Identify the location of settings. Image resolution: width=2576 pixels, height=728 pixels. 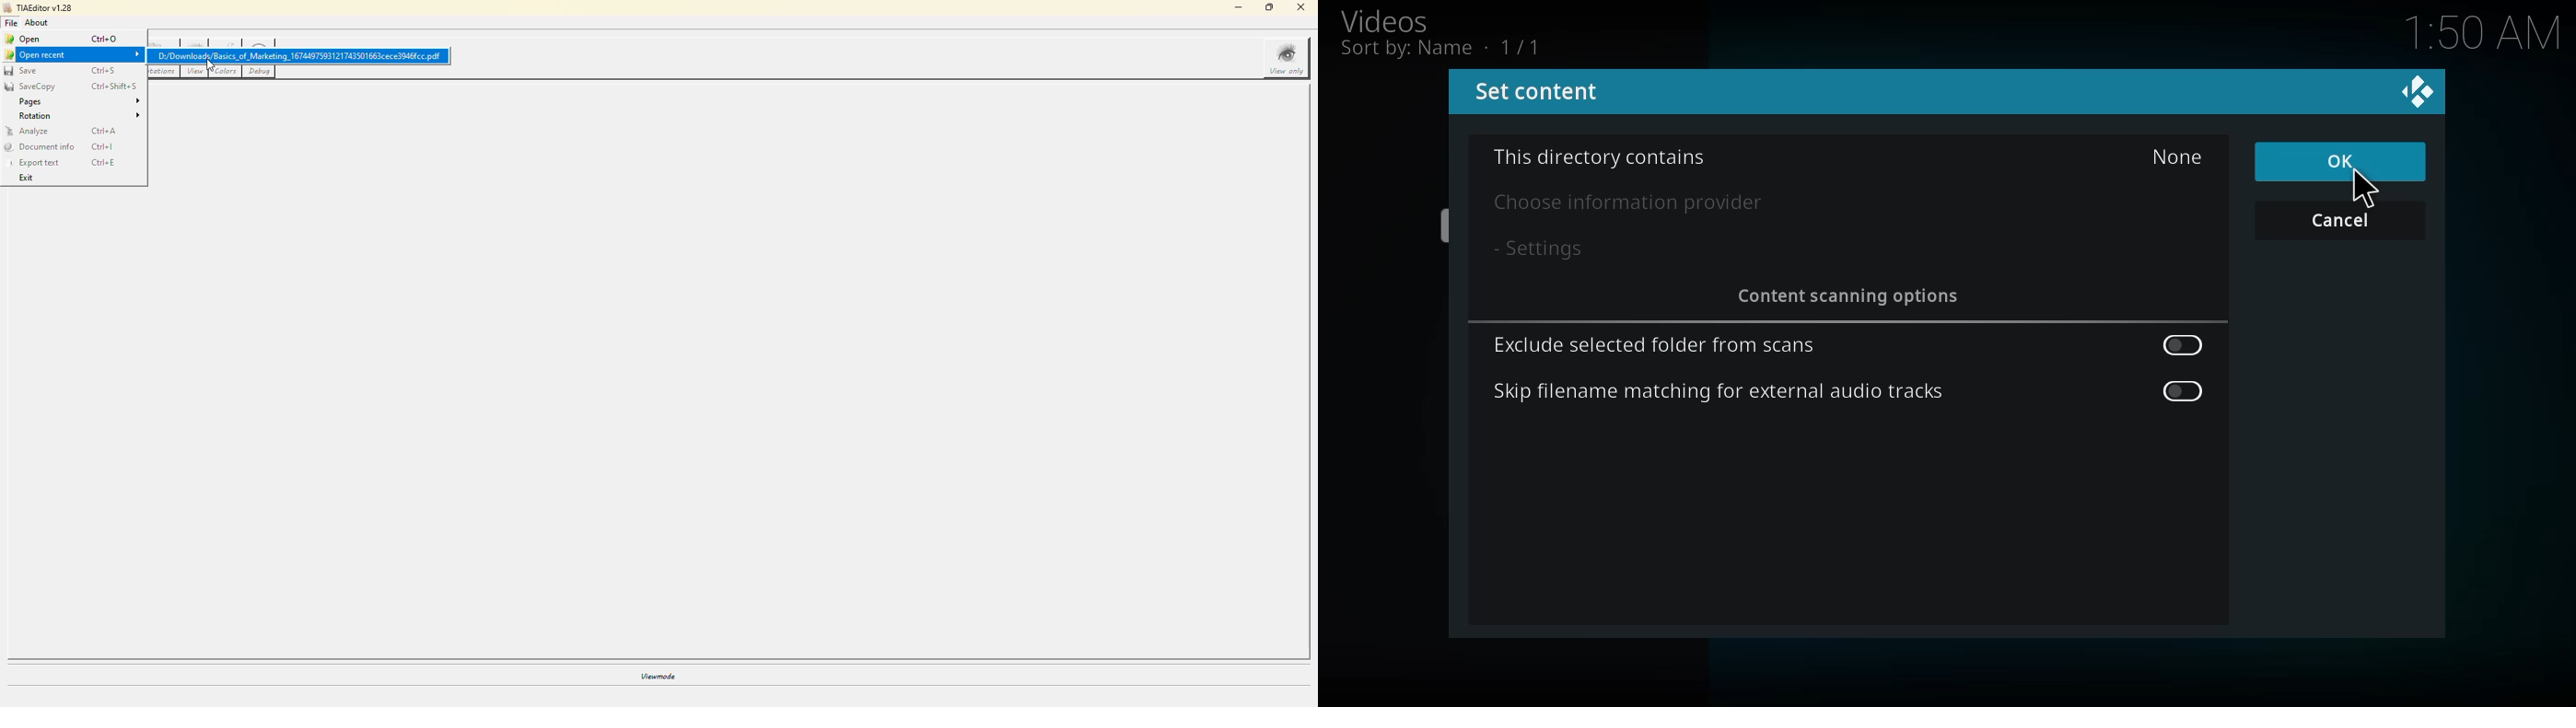
(1541, 249).